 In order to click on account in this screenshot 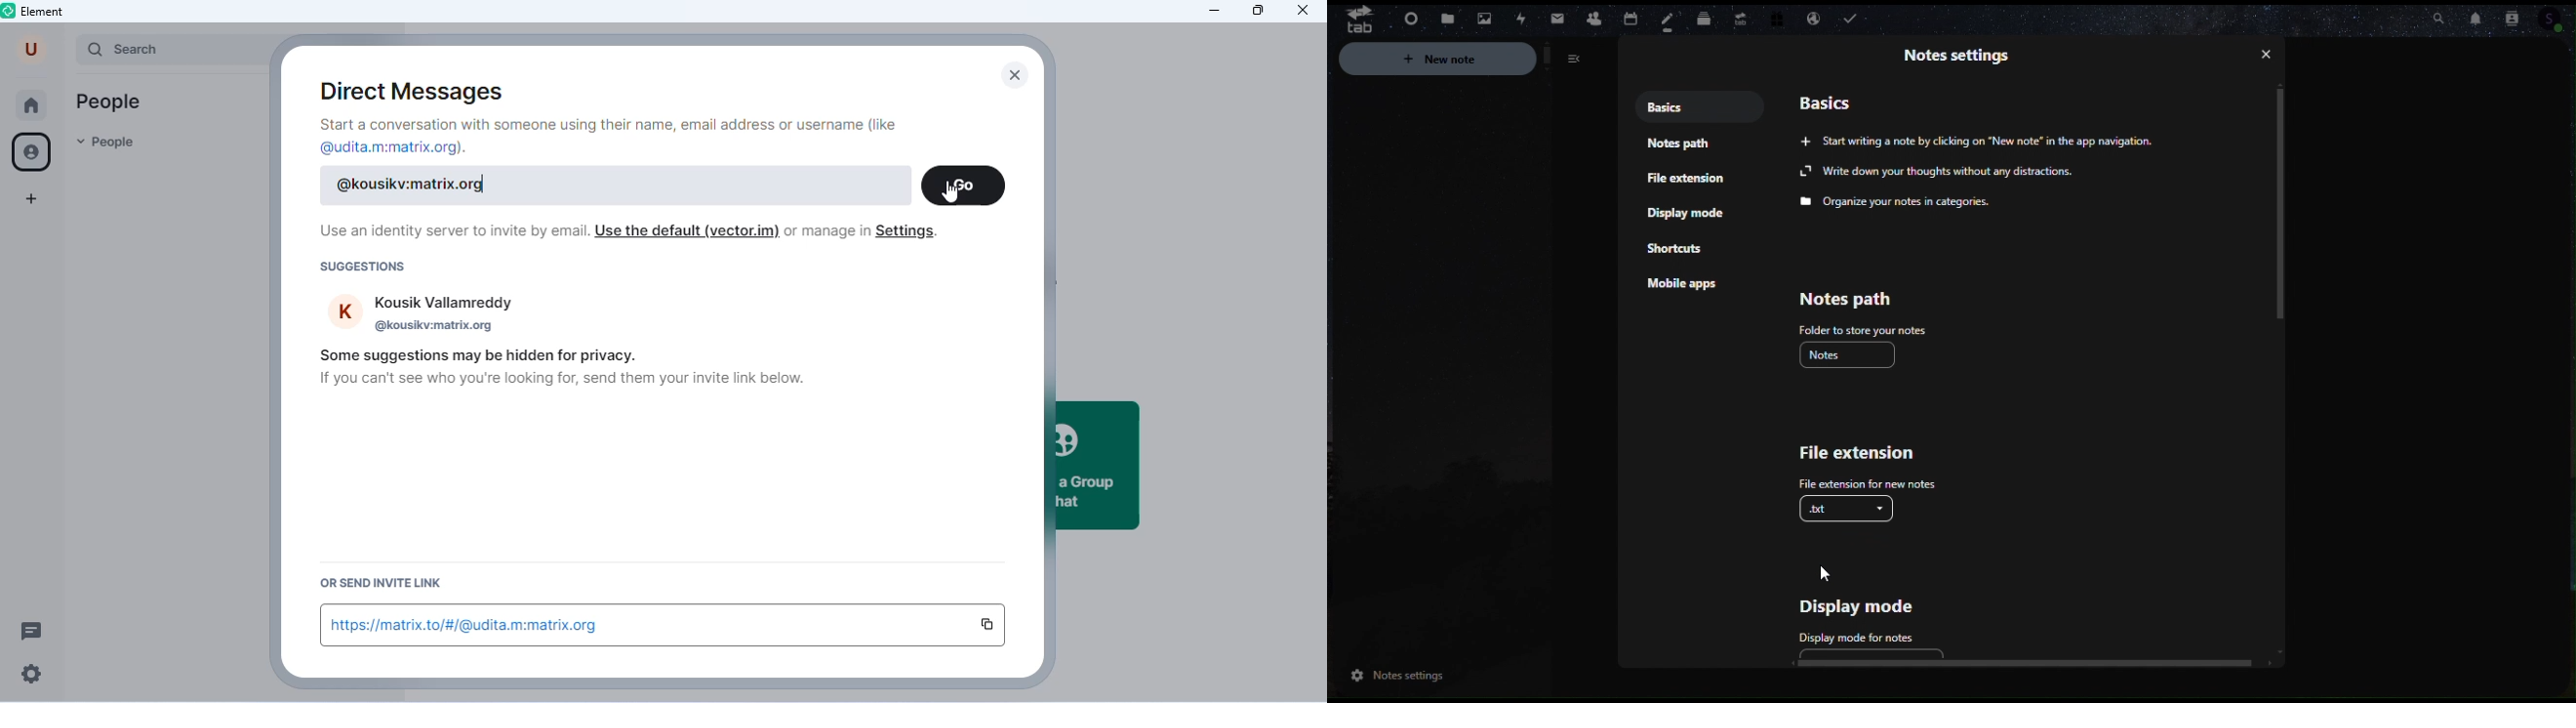, I will do `click(32, 49)`.